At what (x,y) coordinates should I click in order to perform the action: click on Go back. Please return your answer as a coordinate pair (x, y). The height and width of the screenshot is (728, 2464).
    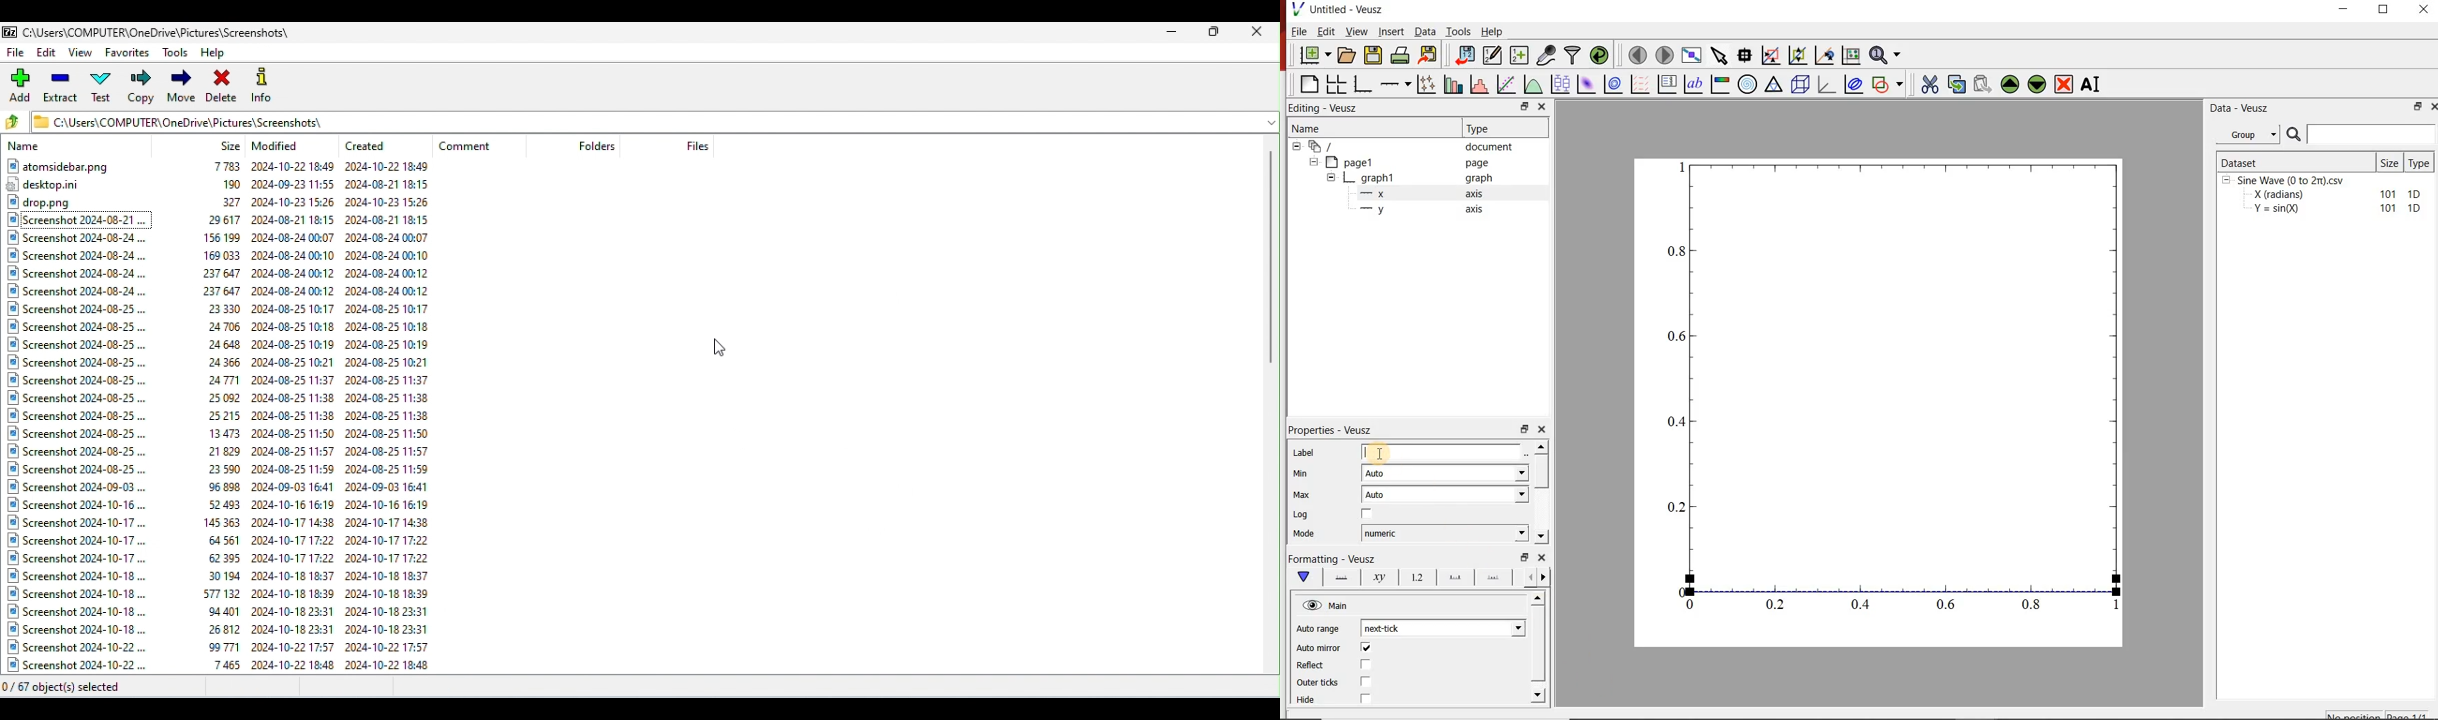
    Looking at the image, I should click on (16, 123).